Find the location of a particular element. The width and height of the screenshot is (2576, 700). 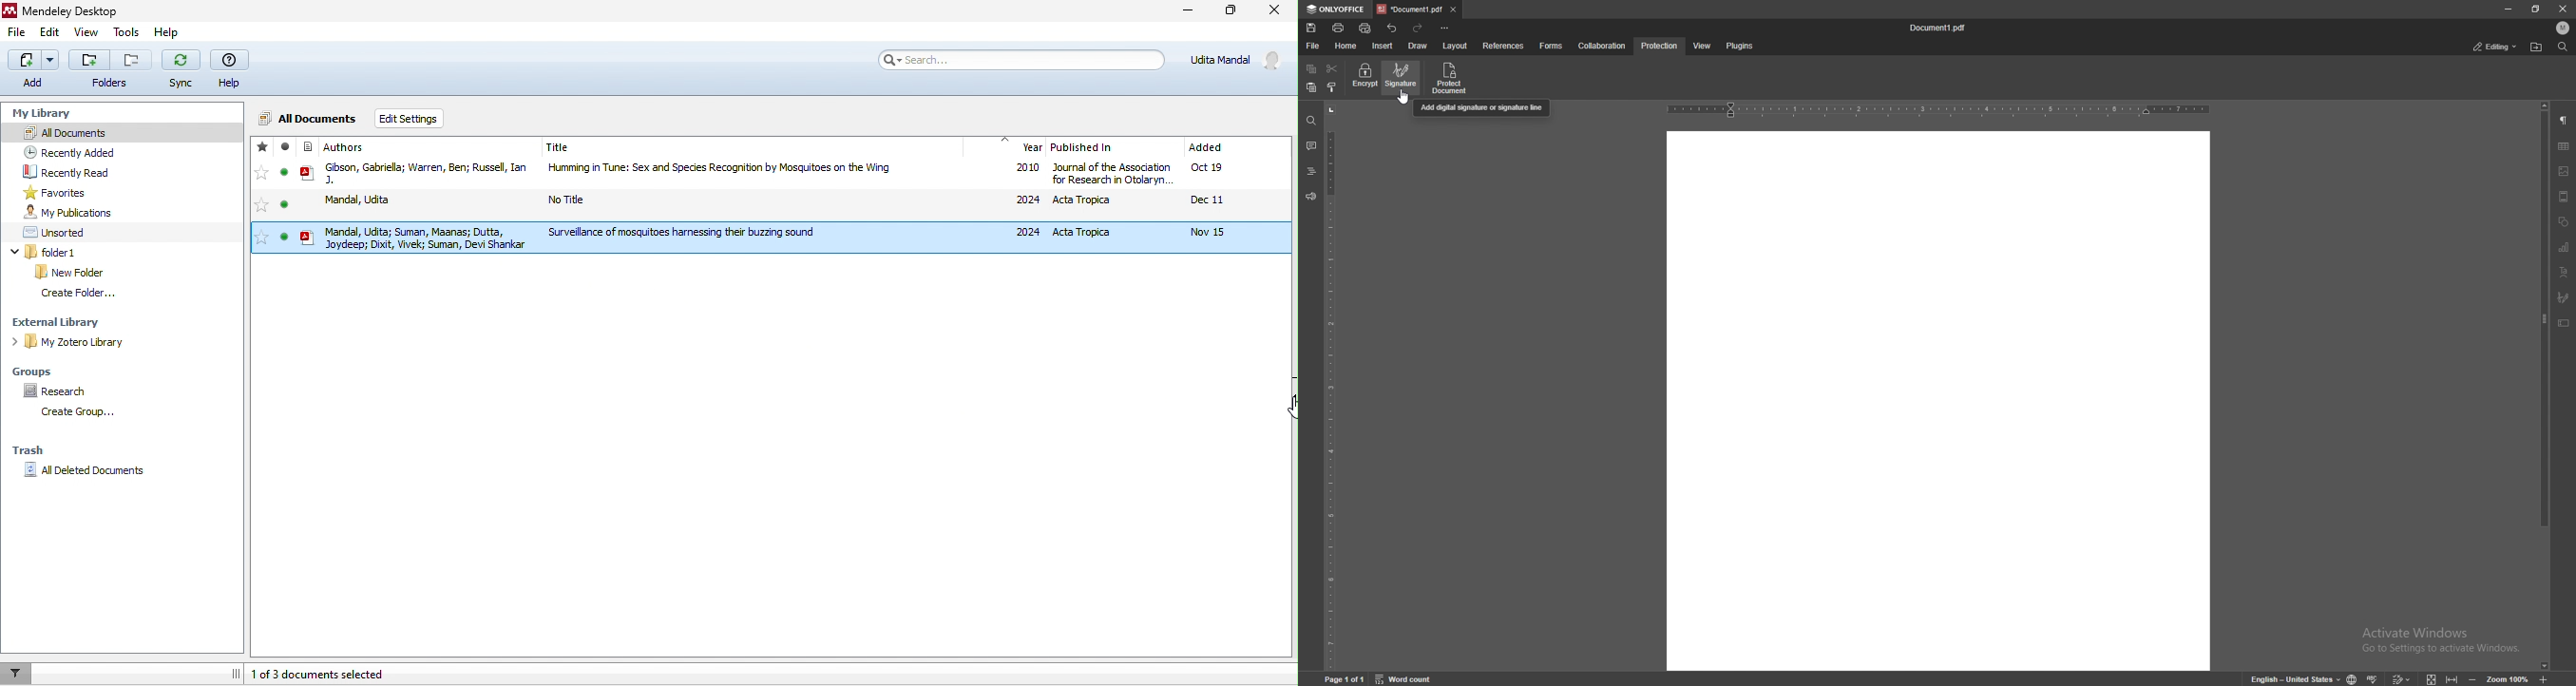

layout is located at coordinates (1455, 47).